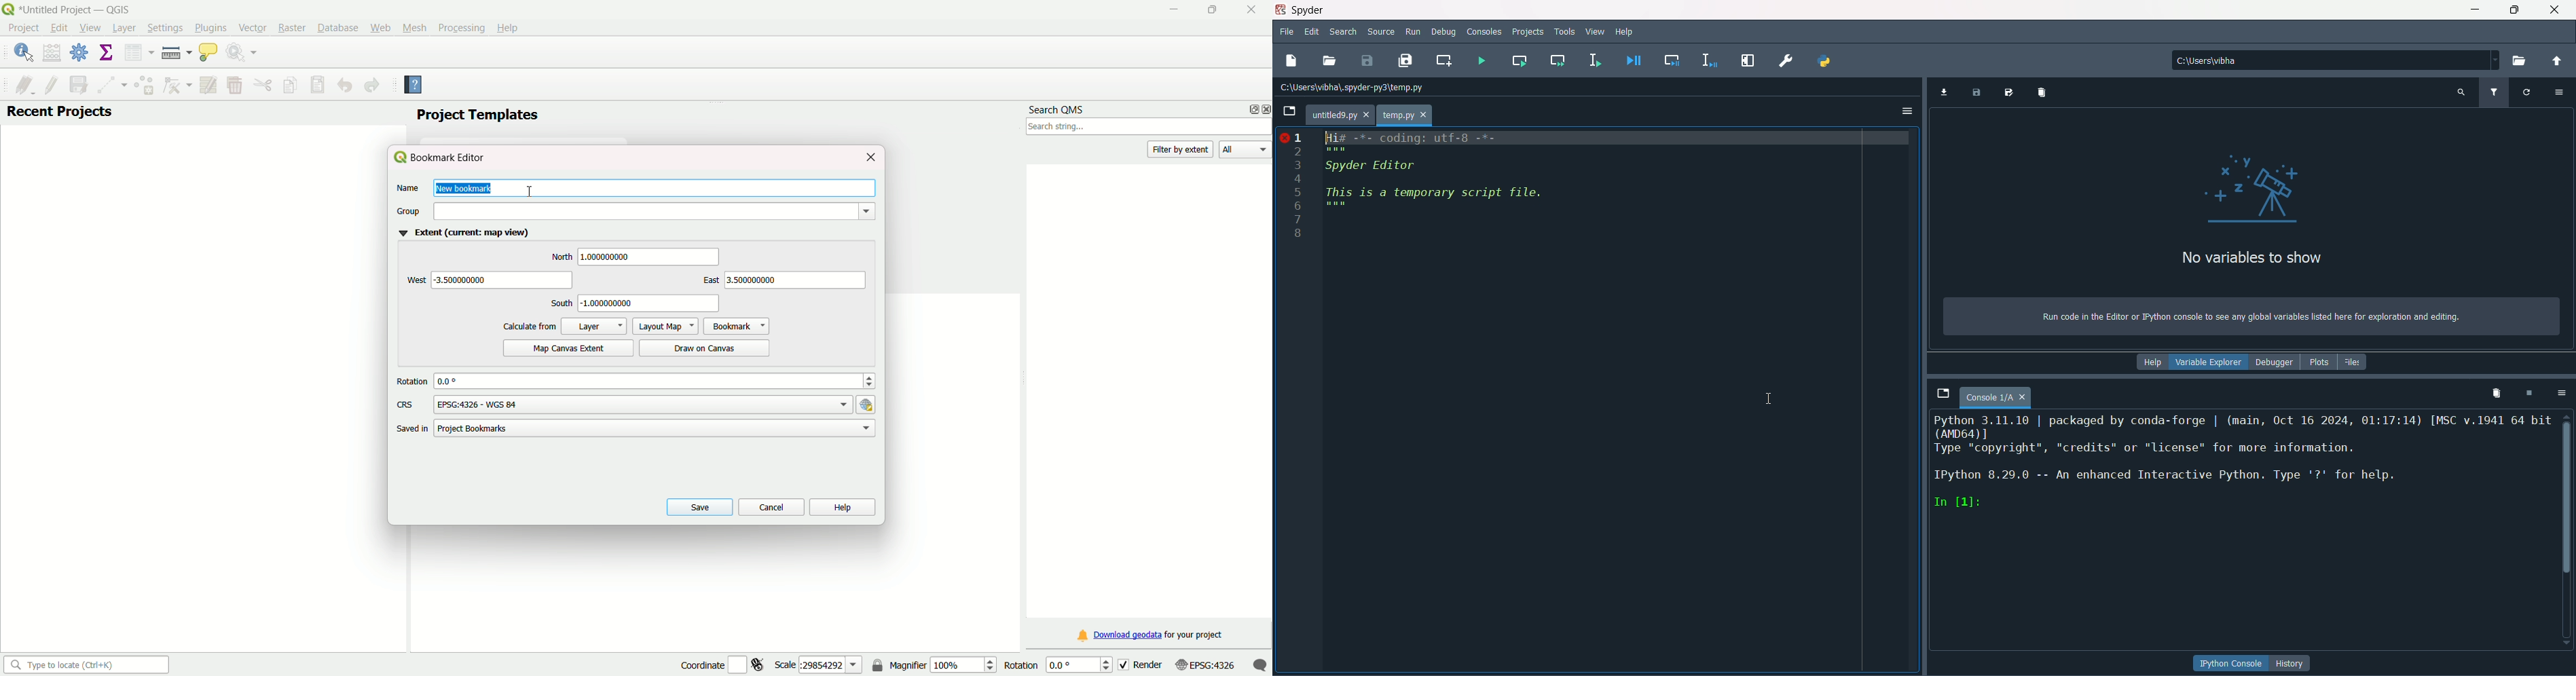 The width and height of the screenshot is (2576, 700). What do you see at coordinates (2253, 259) in the screenshot?
I see `text` at bounding box center [2253, 259].